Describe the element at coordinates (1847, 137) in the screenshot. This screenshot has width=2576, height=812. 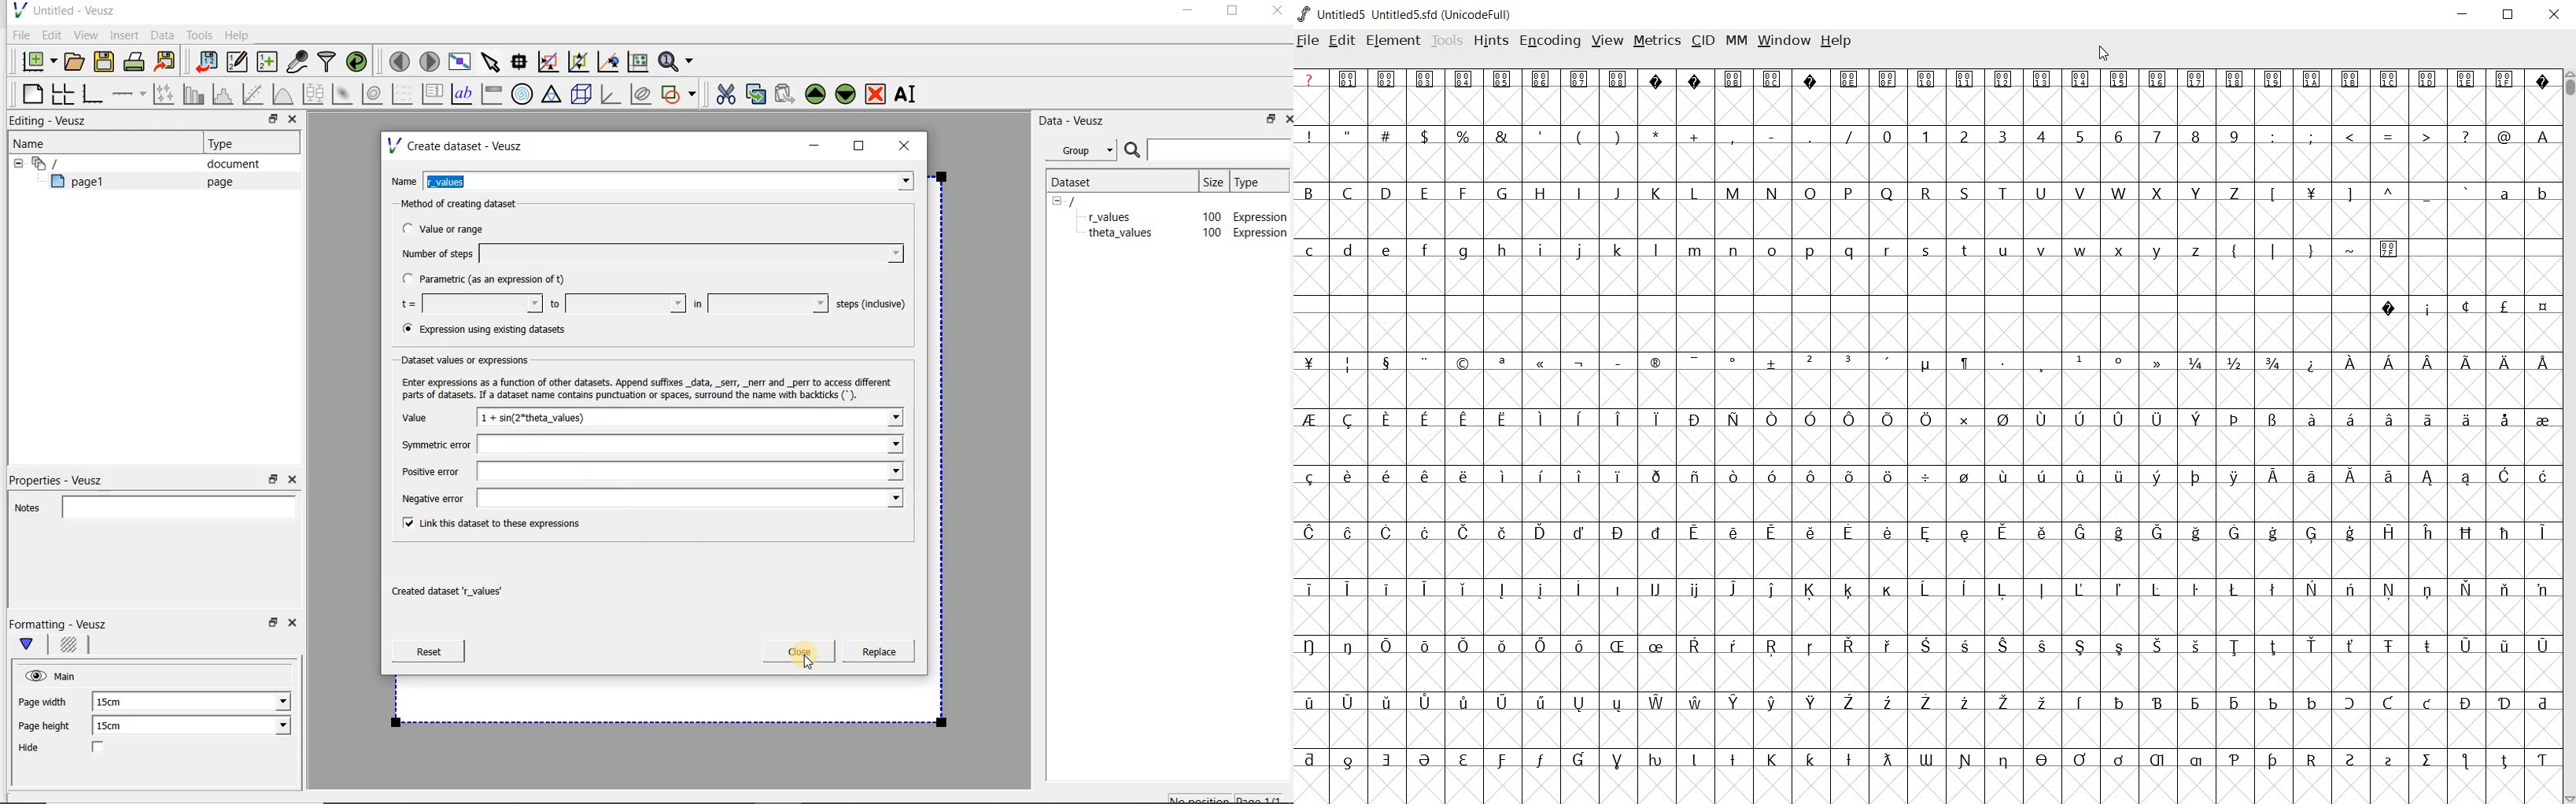
I see `/` at that location.